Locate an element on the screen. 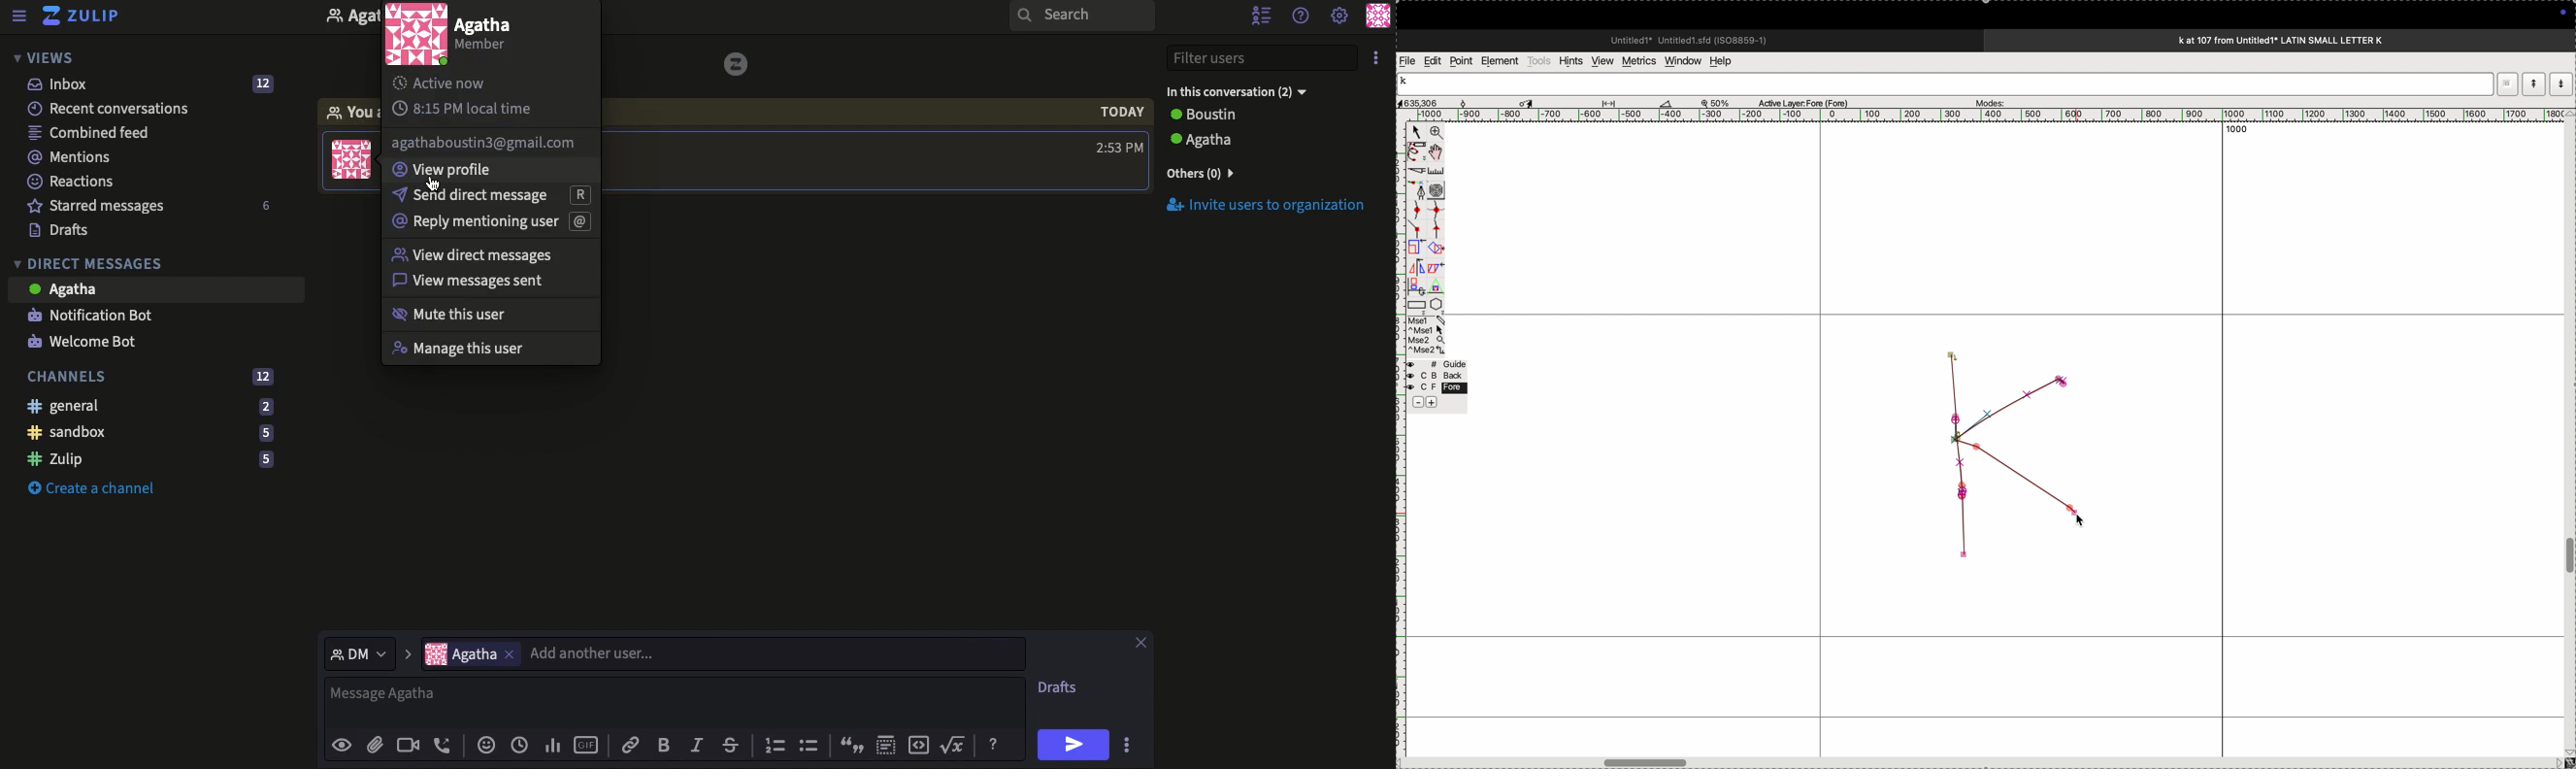 The height and width of the screenshot is (784, 2576). View DM is located at coordinates (473, 256).